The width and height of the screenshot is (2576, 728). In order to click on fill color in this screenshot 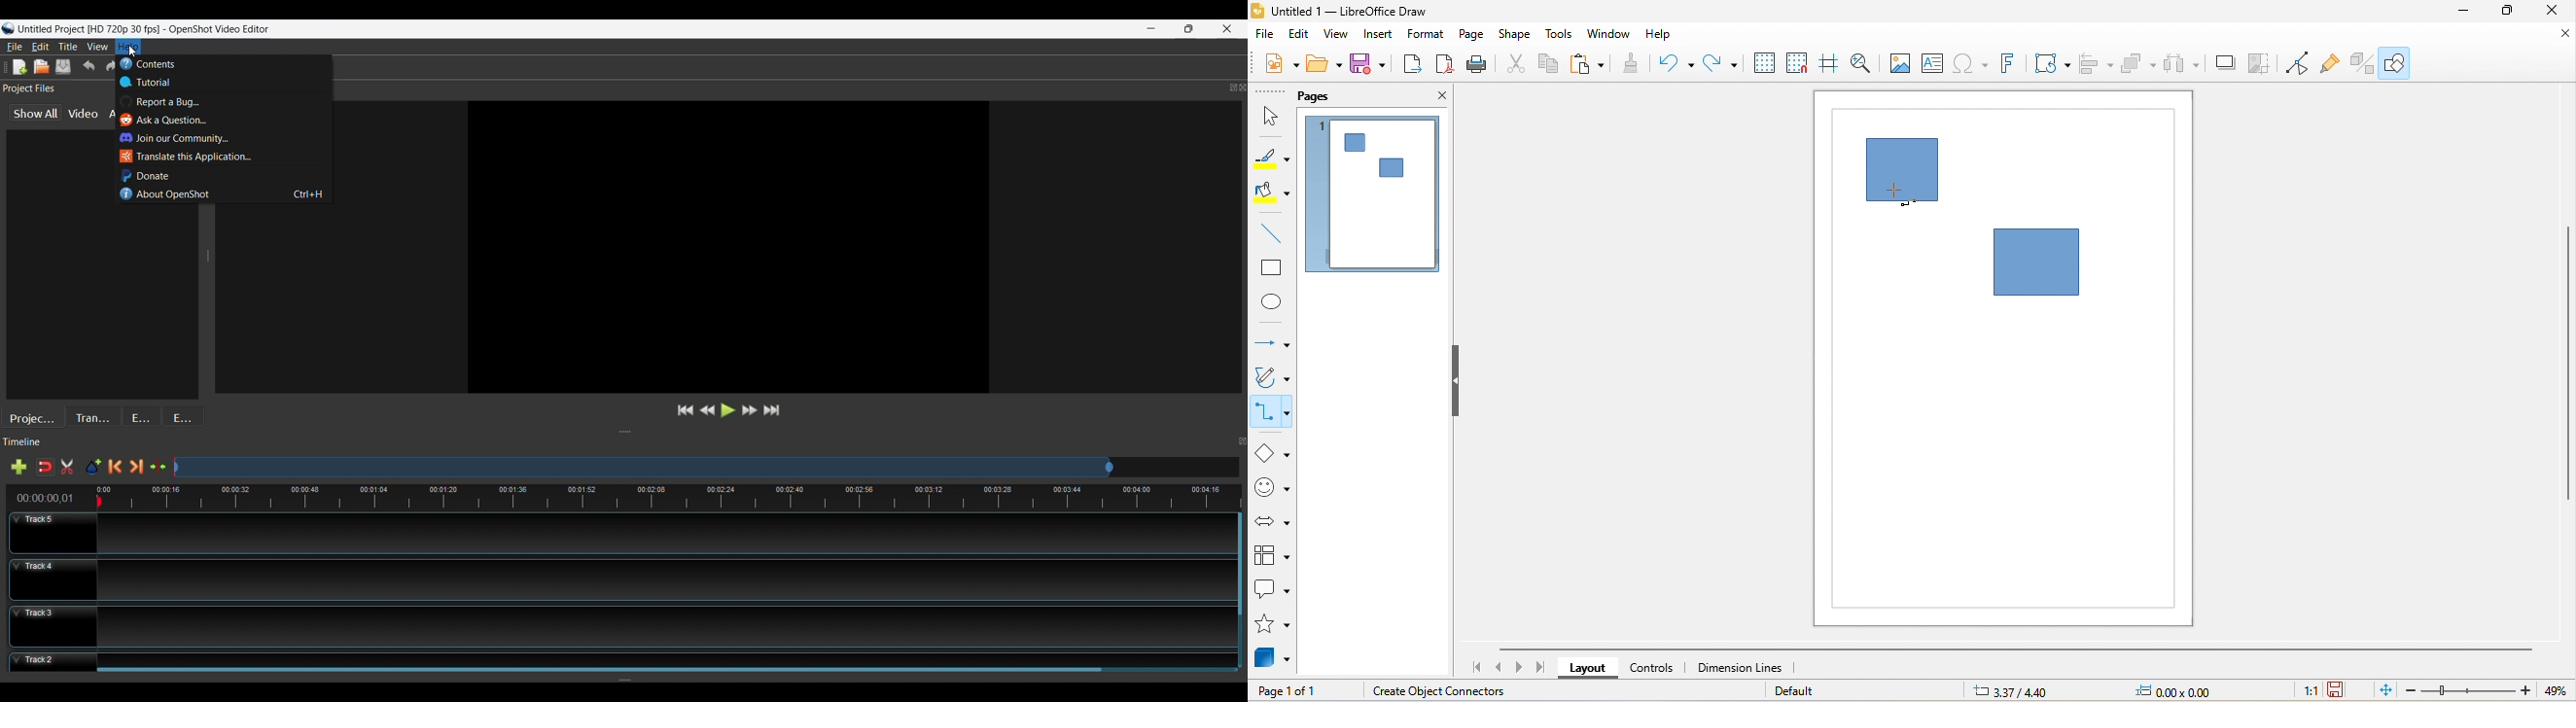, I will do `click(1272, 193)`.